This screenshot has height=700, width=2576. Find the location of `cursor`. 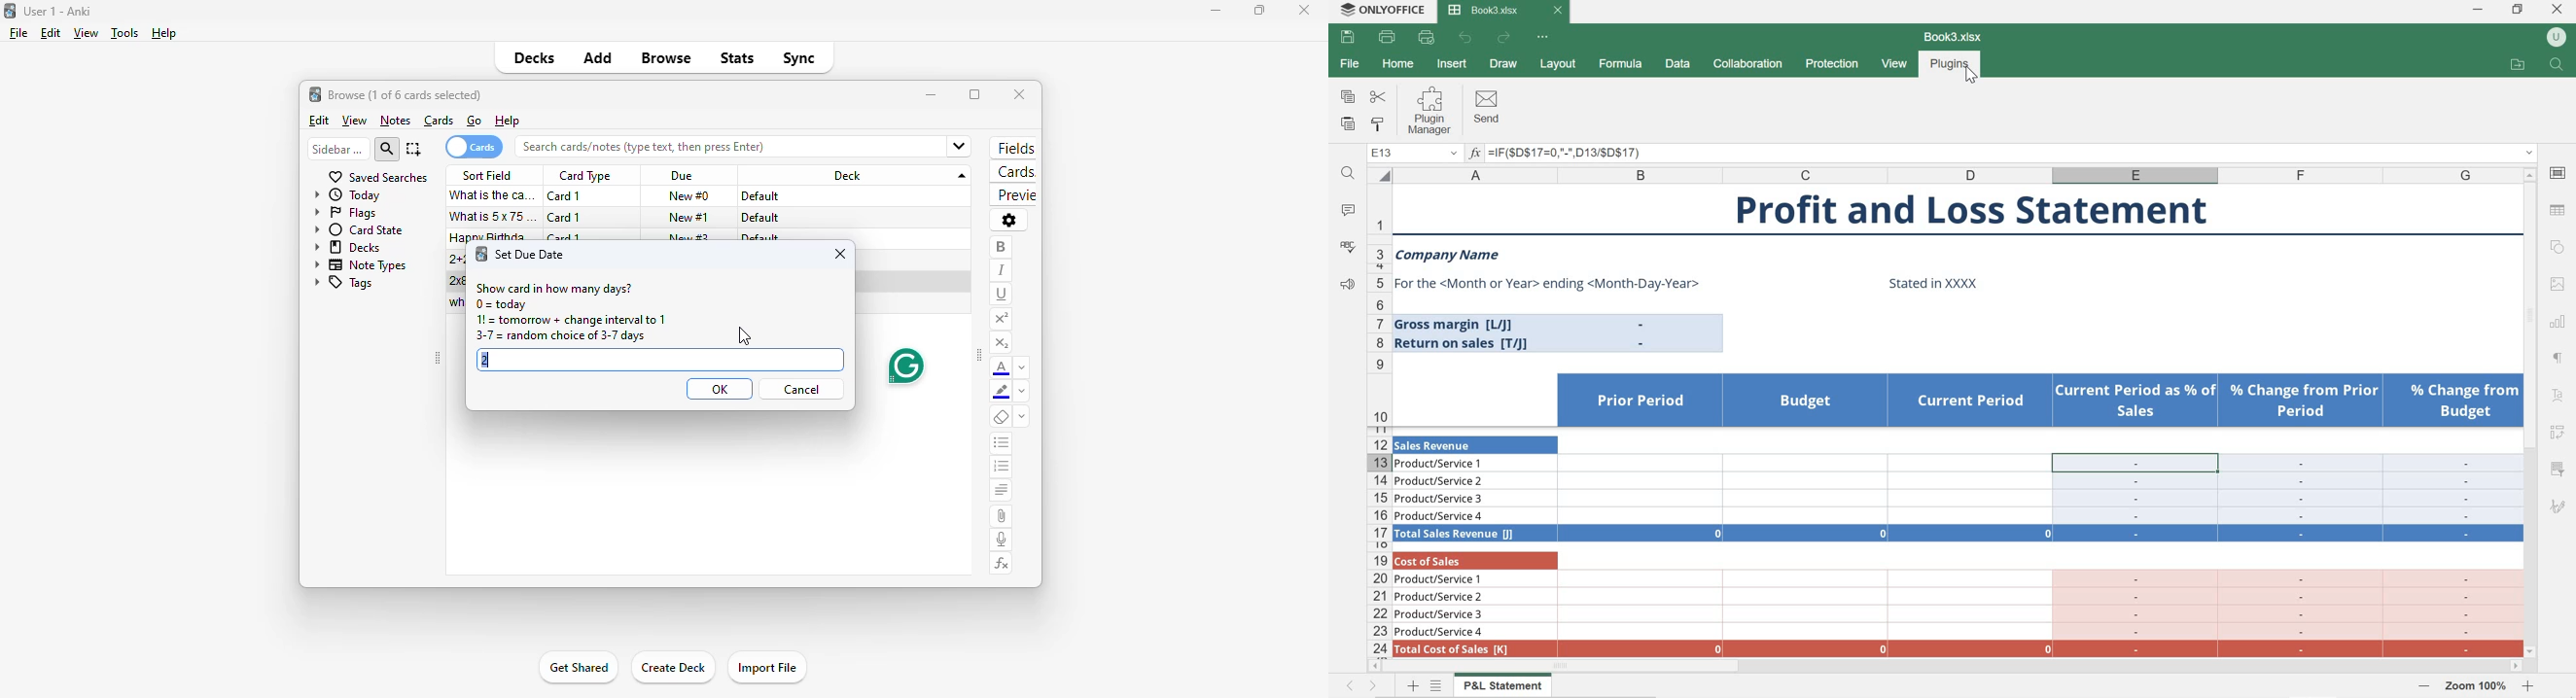

cursor is located at coordinates (744, 336).